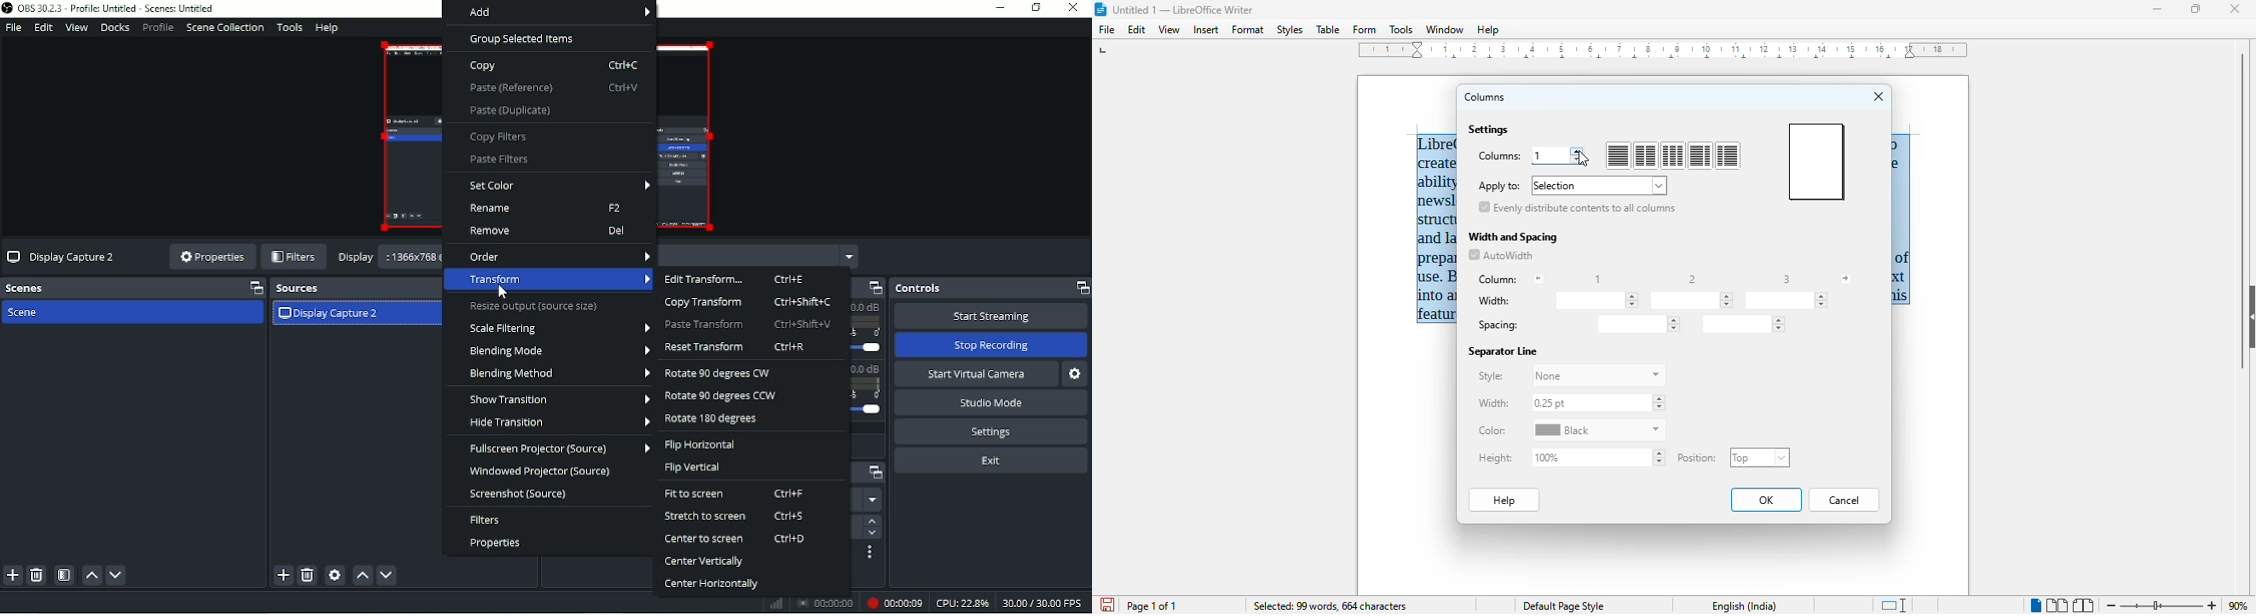 The width and height of the screenshot is (2268, 616). I want to click on Order, so click(559, 255).